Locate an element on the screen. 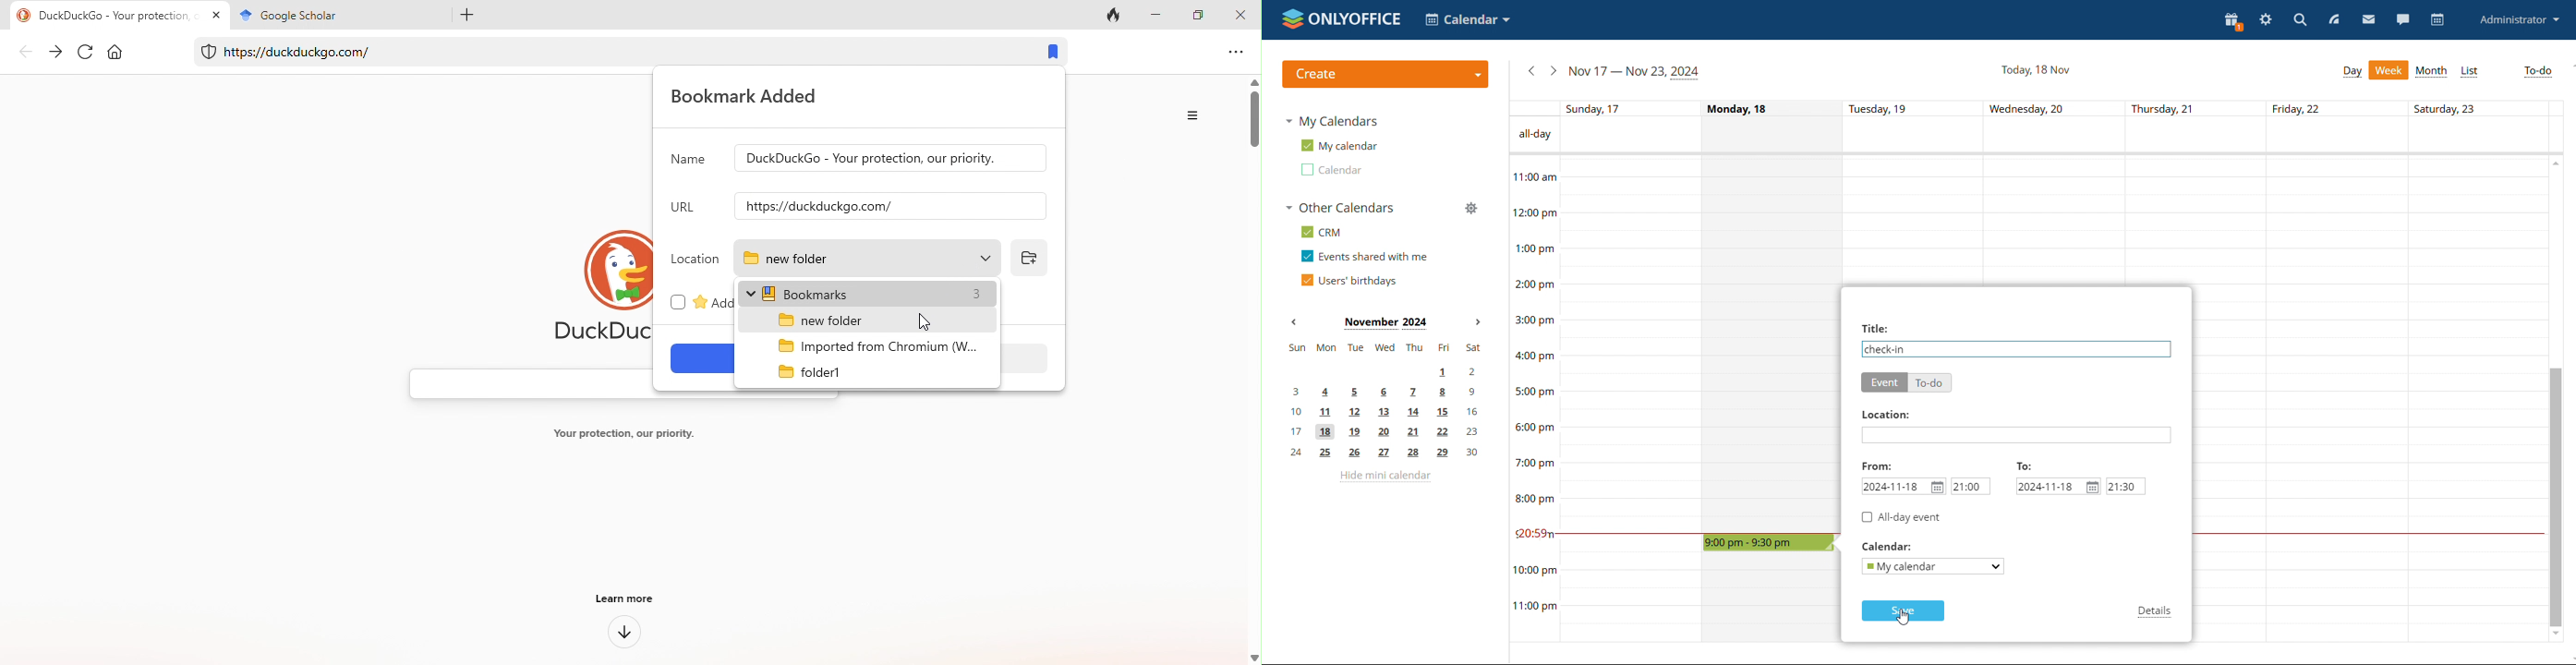 Image resolution: width=2576 pixels, height=672 pixels. add folder is located at coordinates (1028, 258).